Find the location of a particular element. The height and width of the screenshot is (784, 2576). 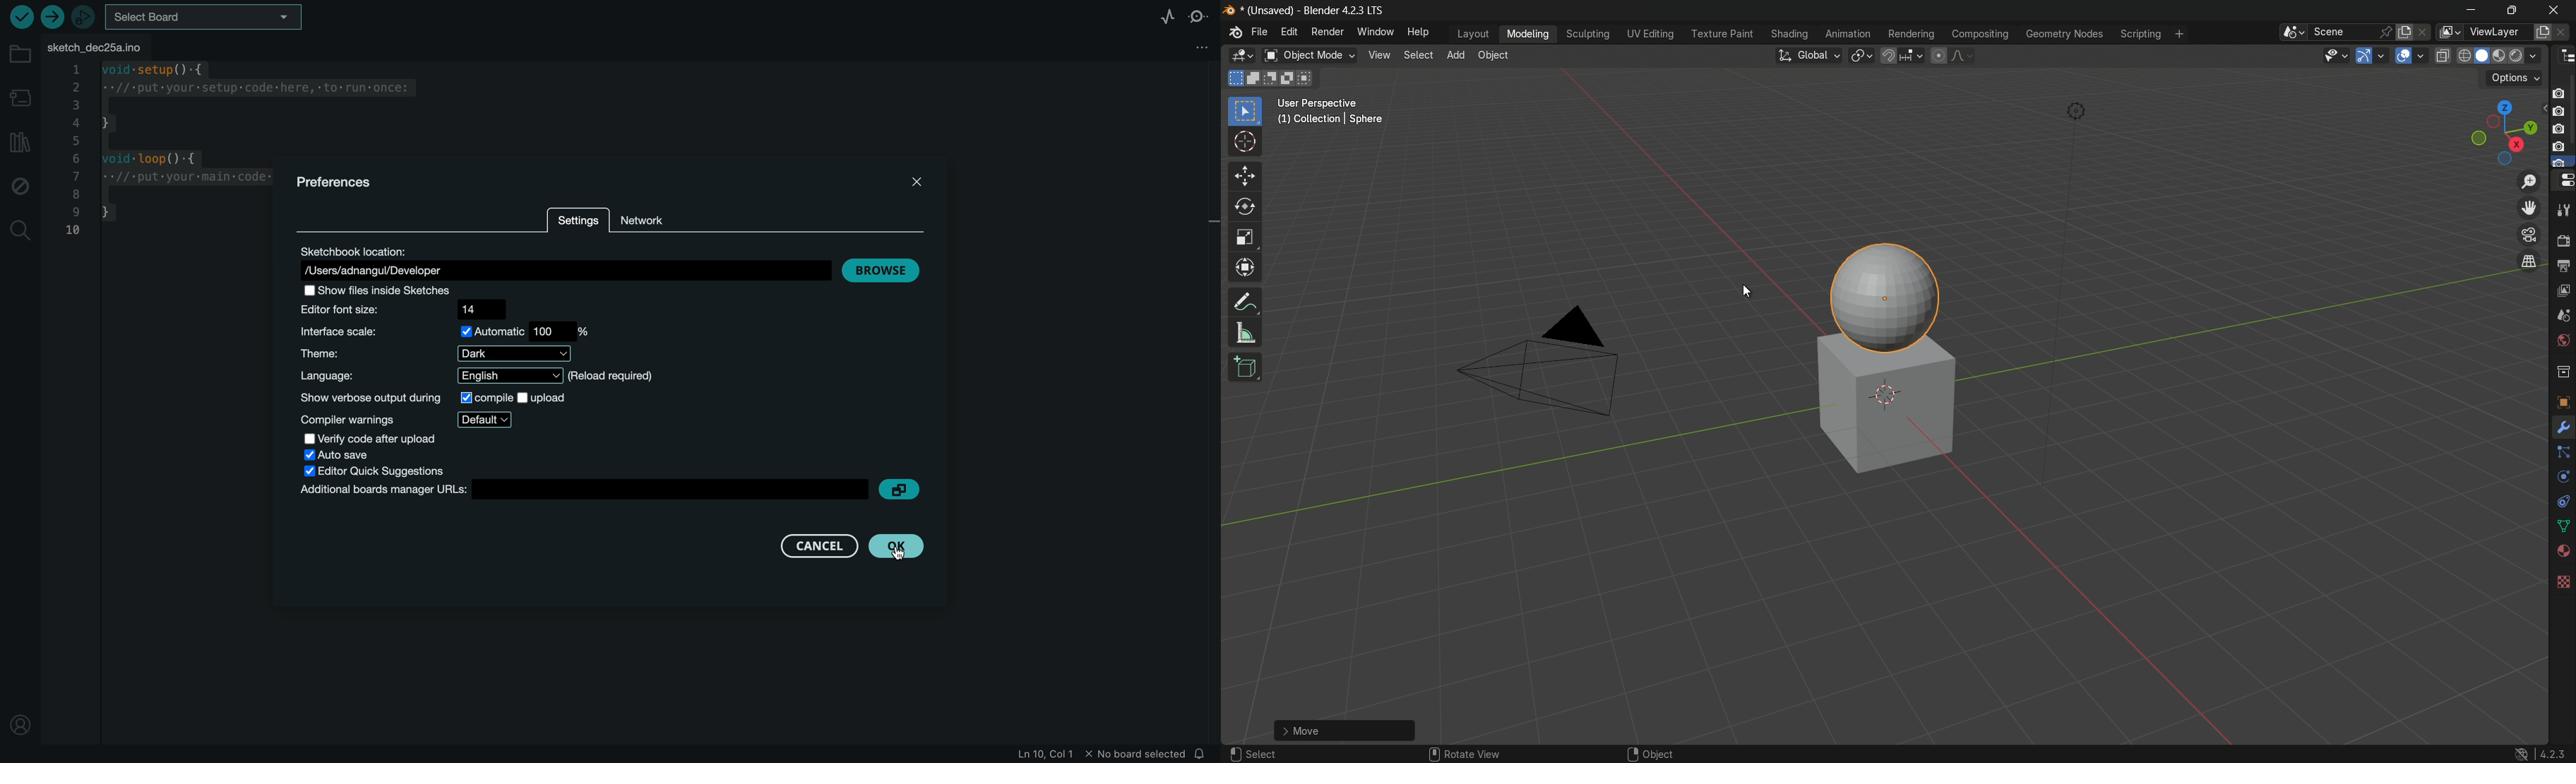

rendering menu is located at coordinates (1912, 33).